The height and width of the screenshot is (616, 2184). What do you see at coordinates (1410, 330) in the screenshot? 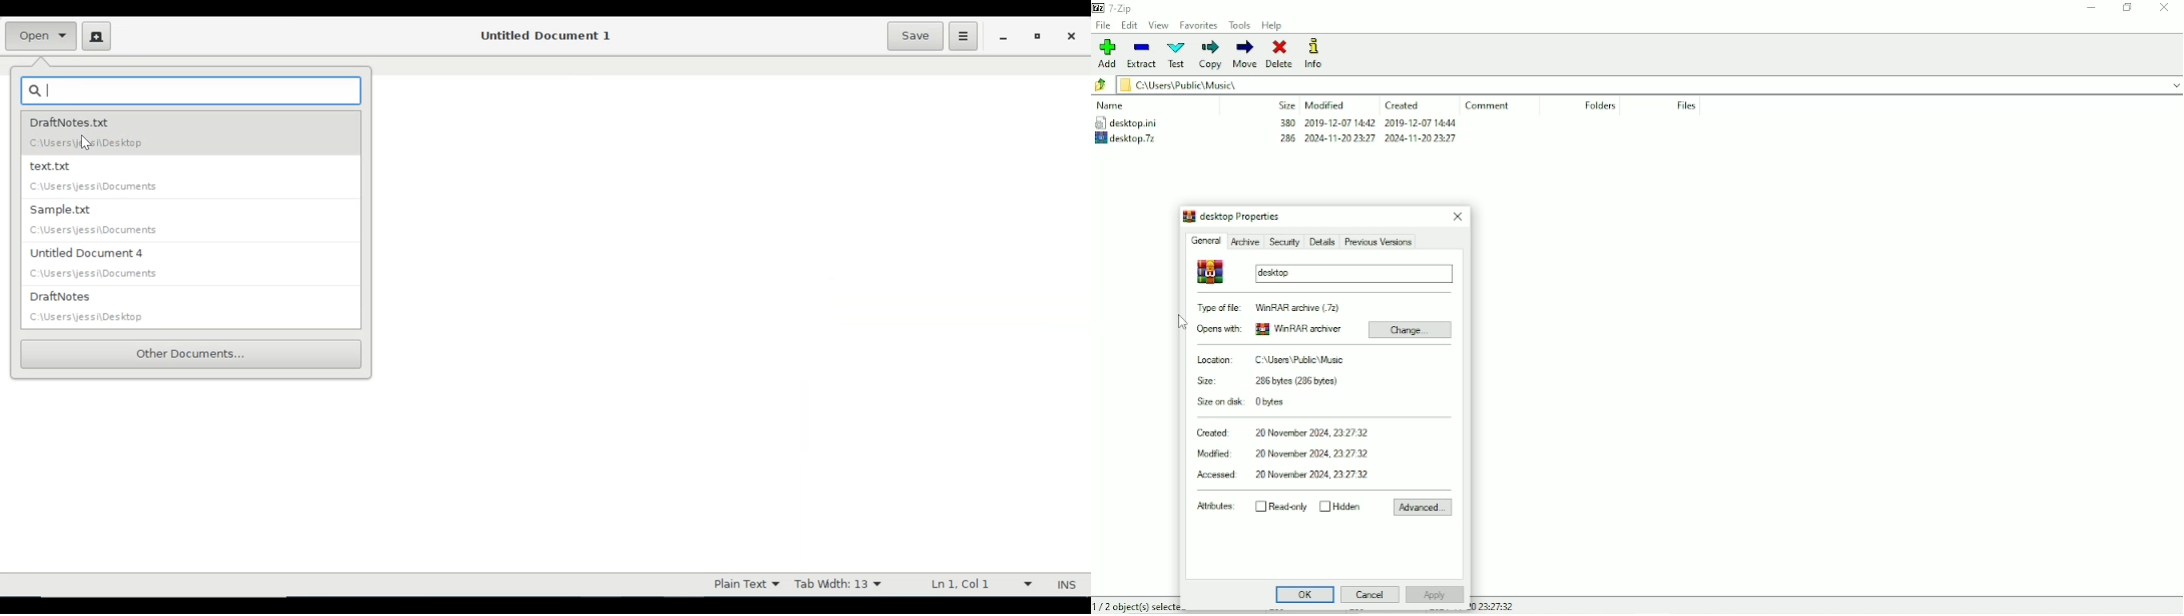
I see `Change` at bounding box center [1410, 330].